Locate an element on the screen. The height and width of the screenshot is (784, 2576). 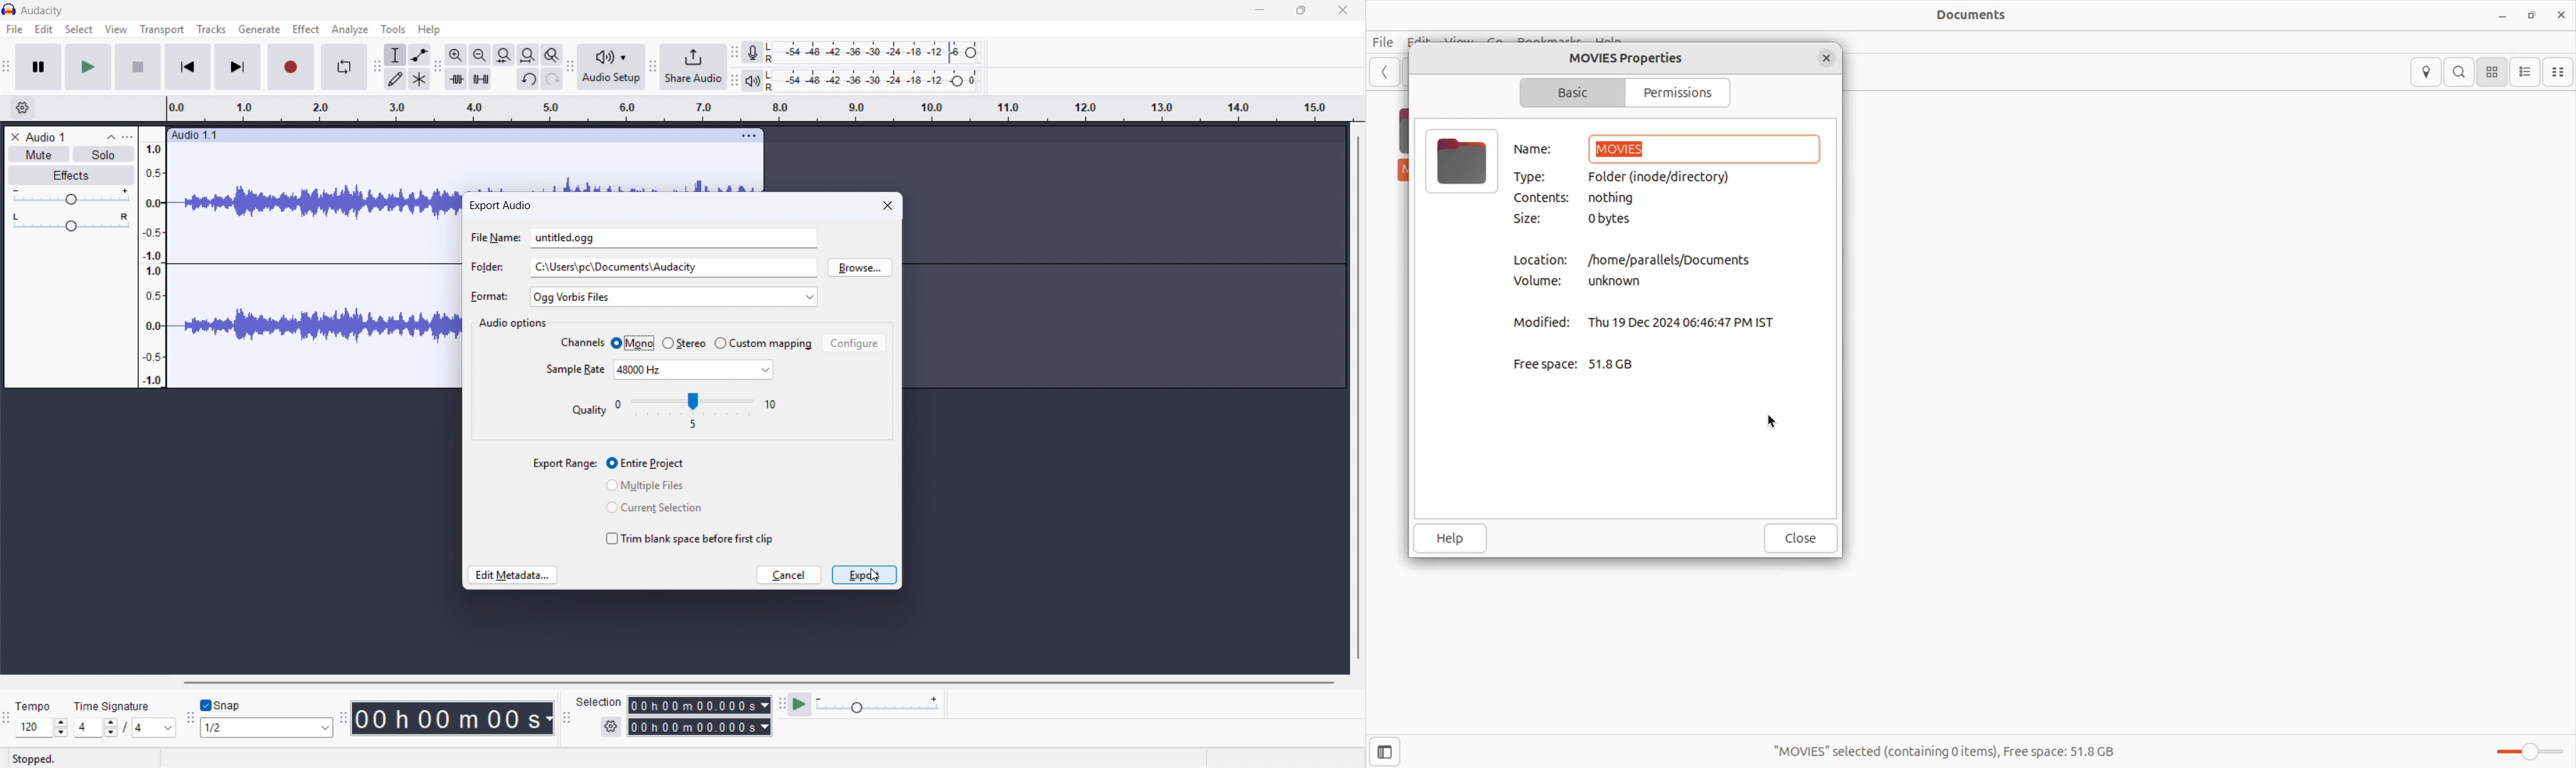
Trim audio outside selection  is located at coordinates (455, 79).